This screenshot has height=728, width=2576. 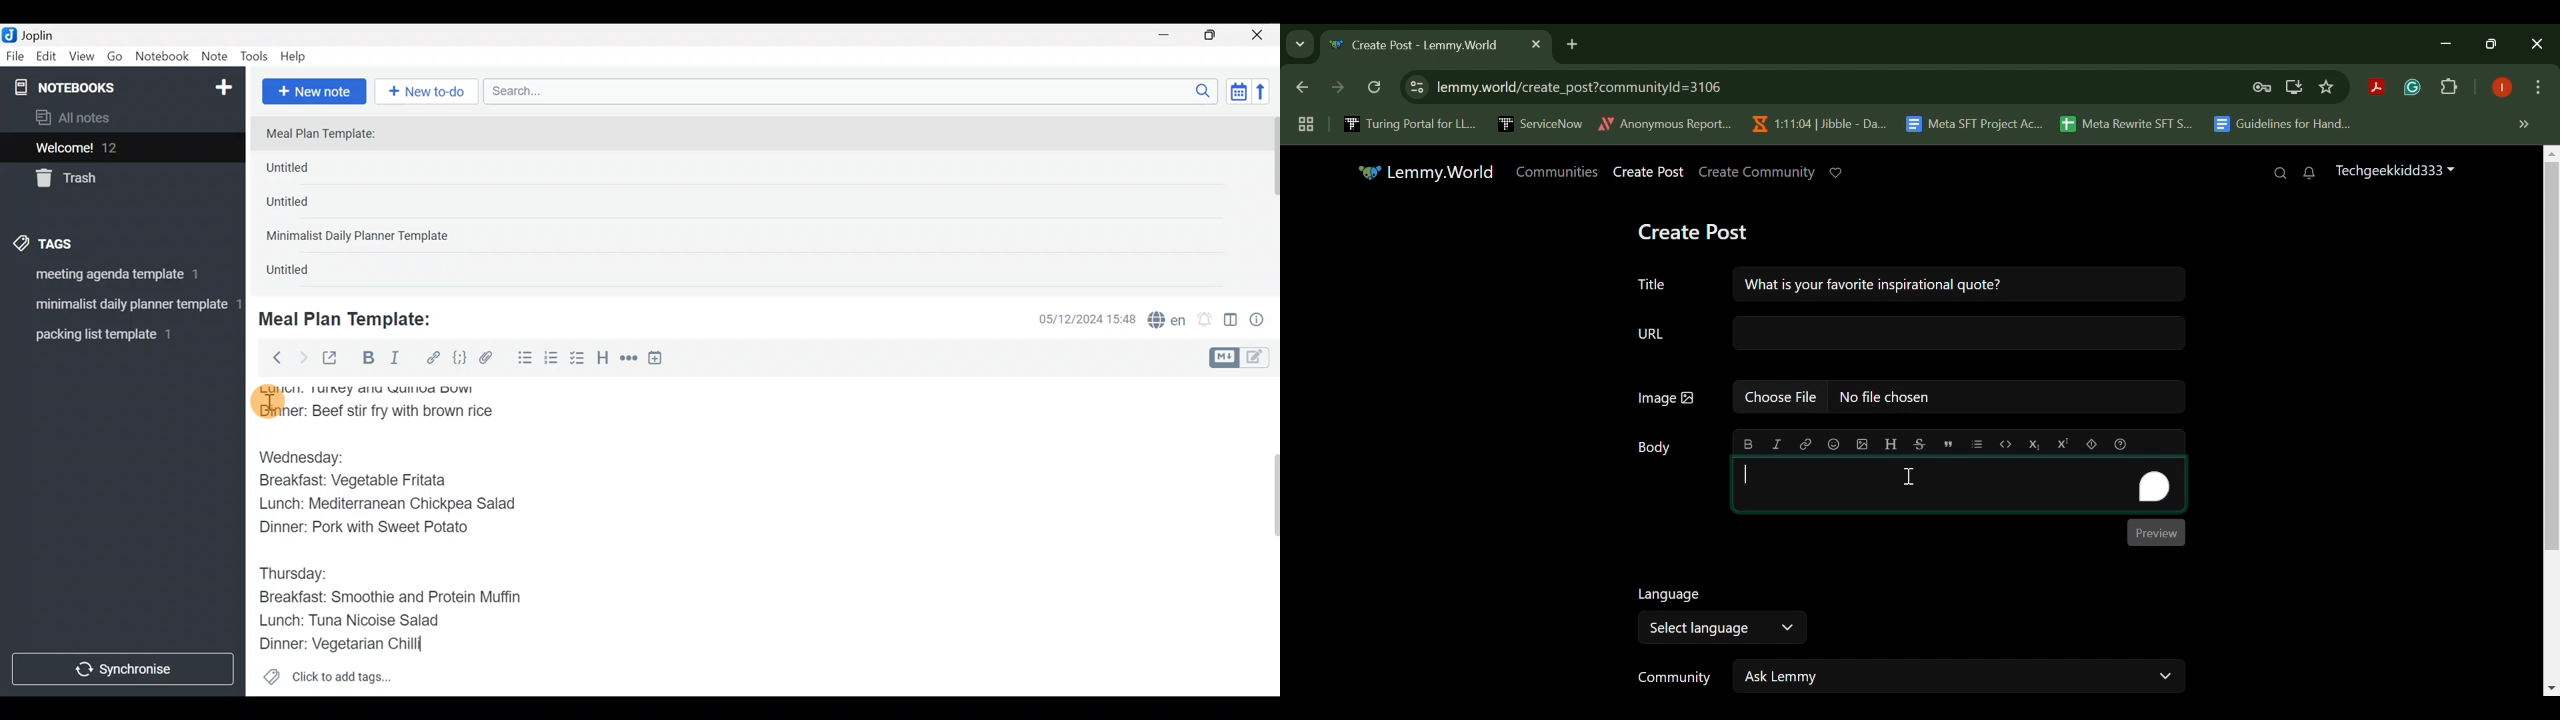 What do you see at coordinates (353, 317) in the screenshot?
I see `Meal Plan Template:` at bounding box center [353, 317].